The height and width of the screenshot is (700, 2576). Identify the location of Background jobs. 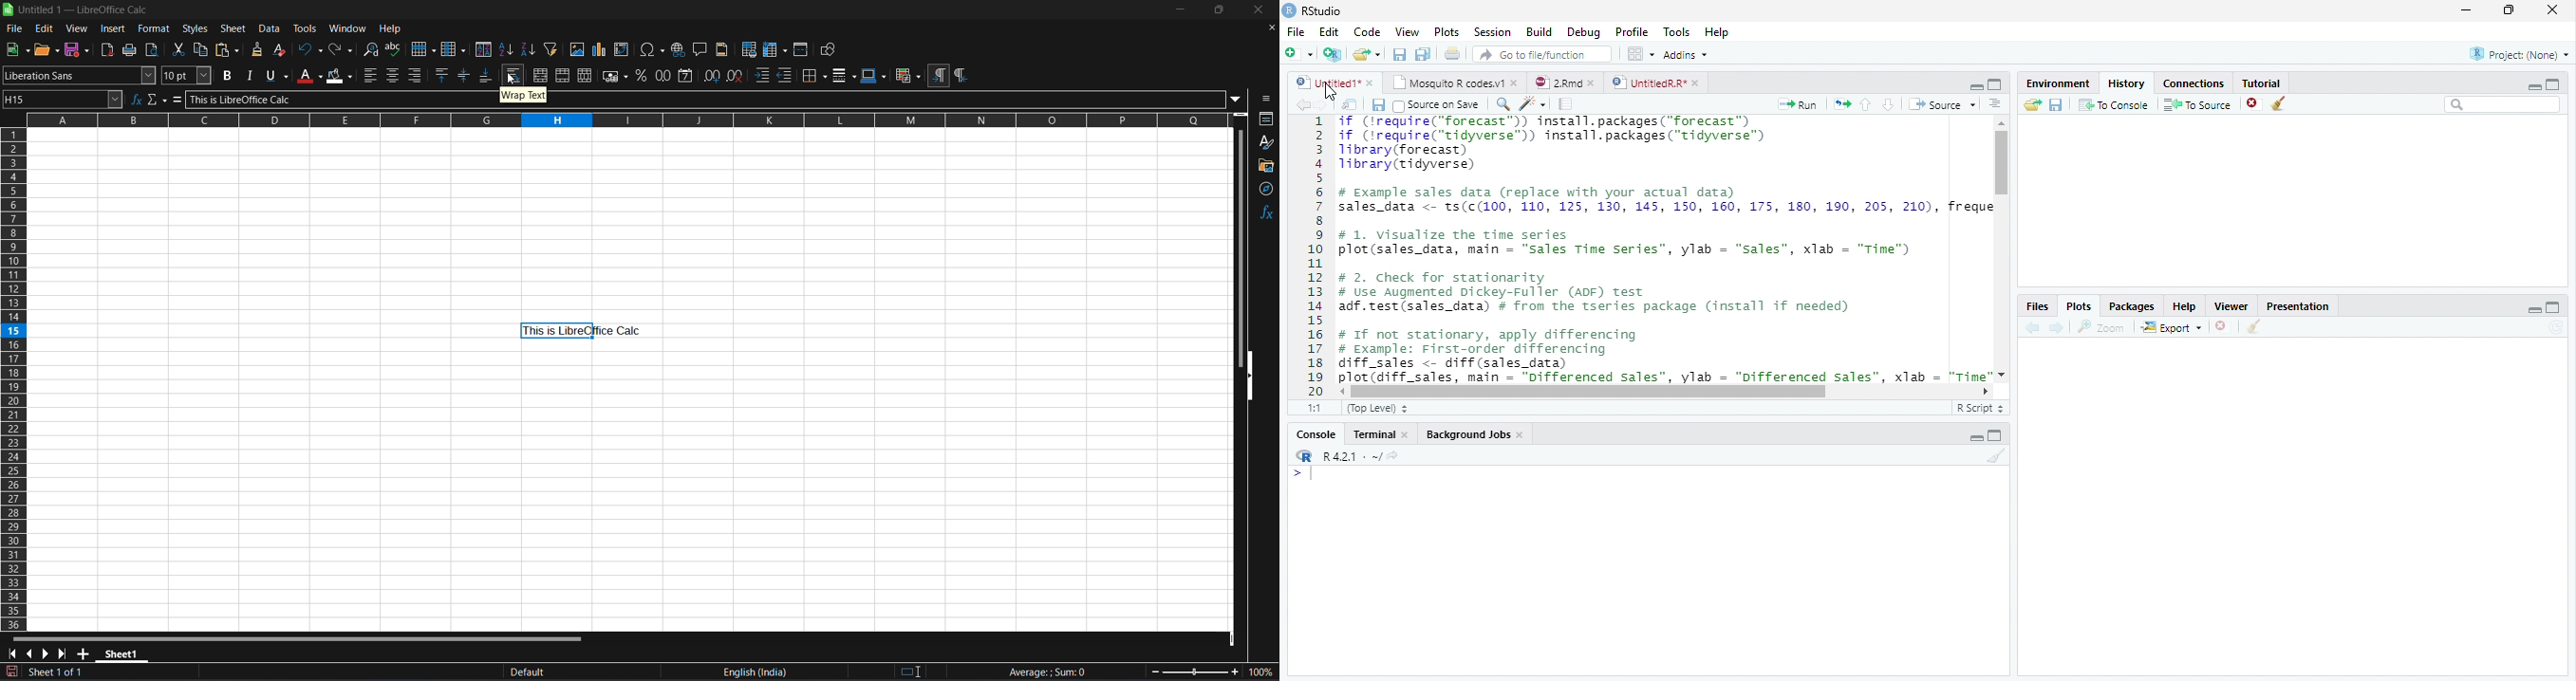
(1475, 434).